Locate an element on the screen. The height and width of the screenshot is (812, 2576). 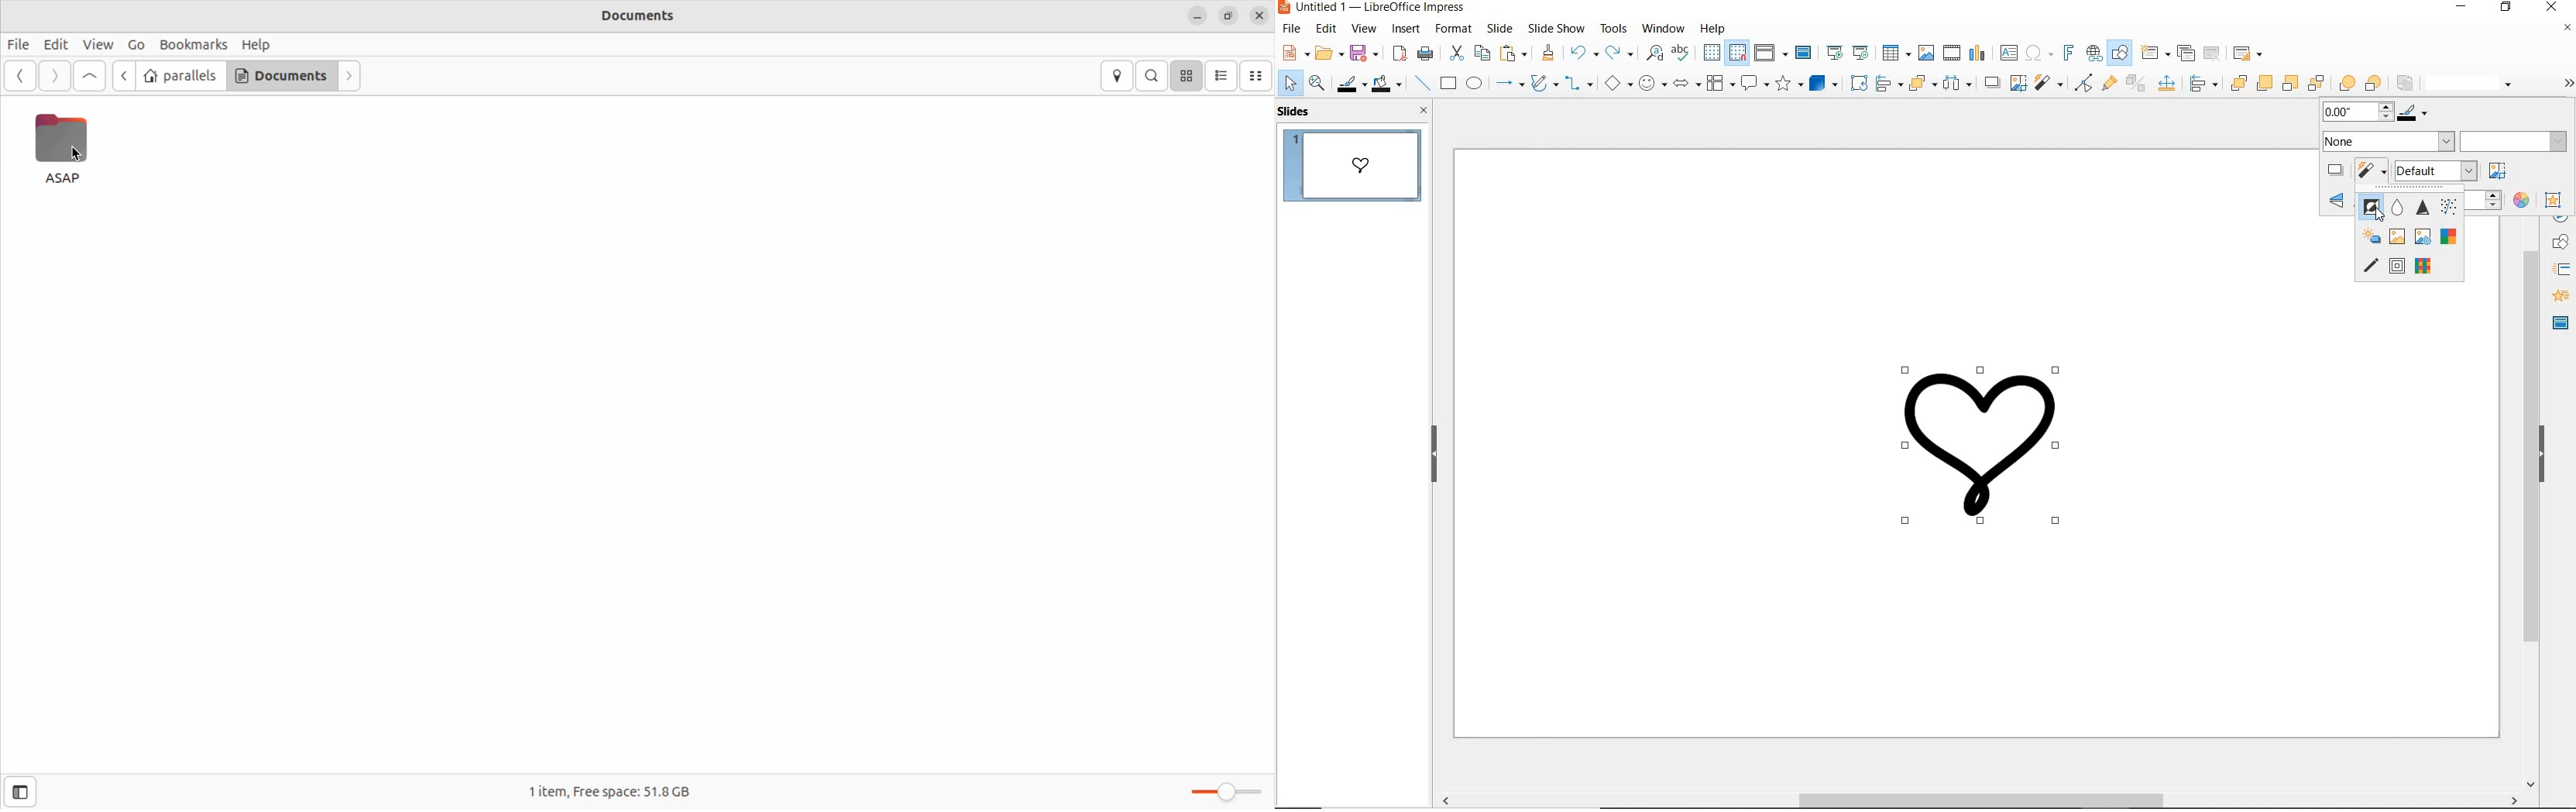
send backward is located at coordinates (2289, 84).